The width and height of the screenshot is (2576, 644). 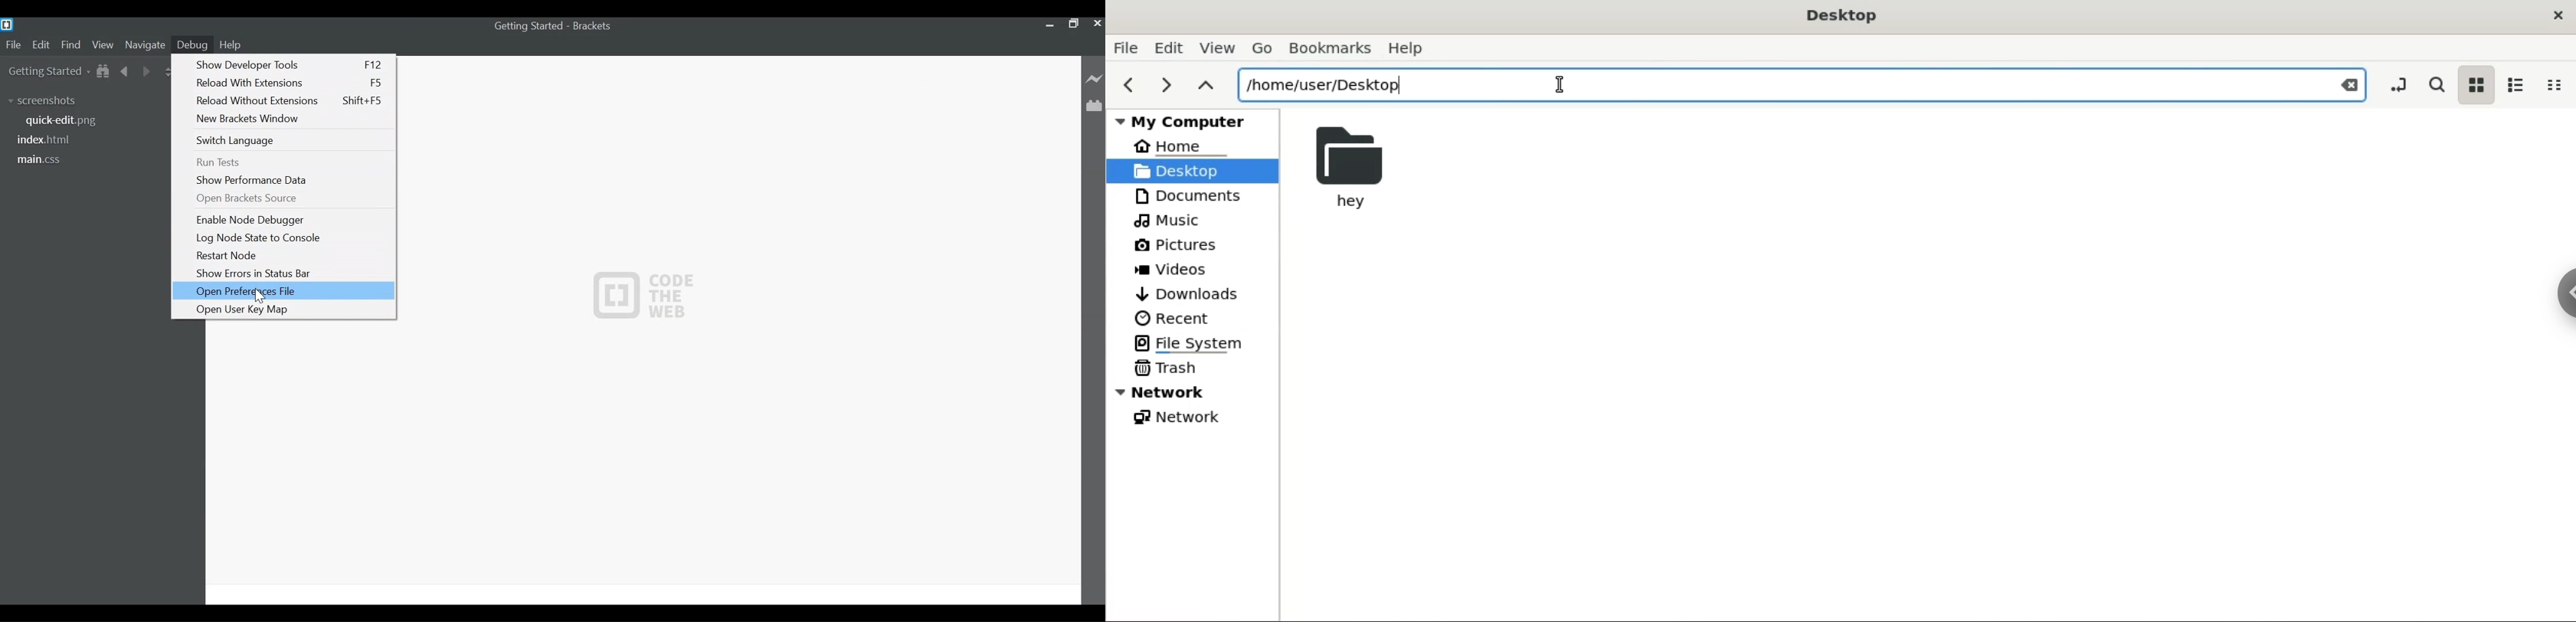 I want to click on compact view, so click(x=2554, y=85).